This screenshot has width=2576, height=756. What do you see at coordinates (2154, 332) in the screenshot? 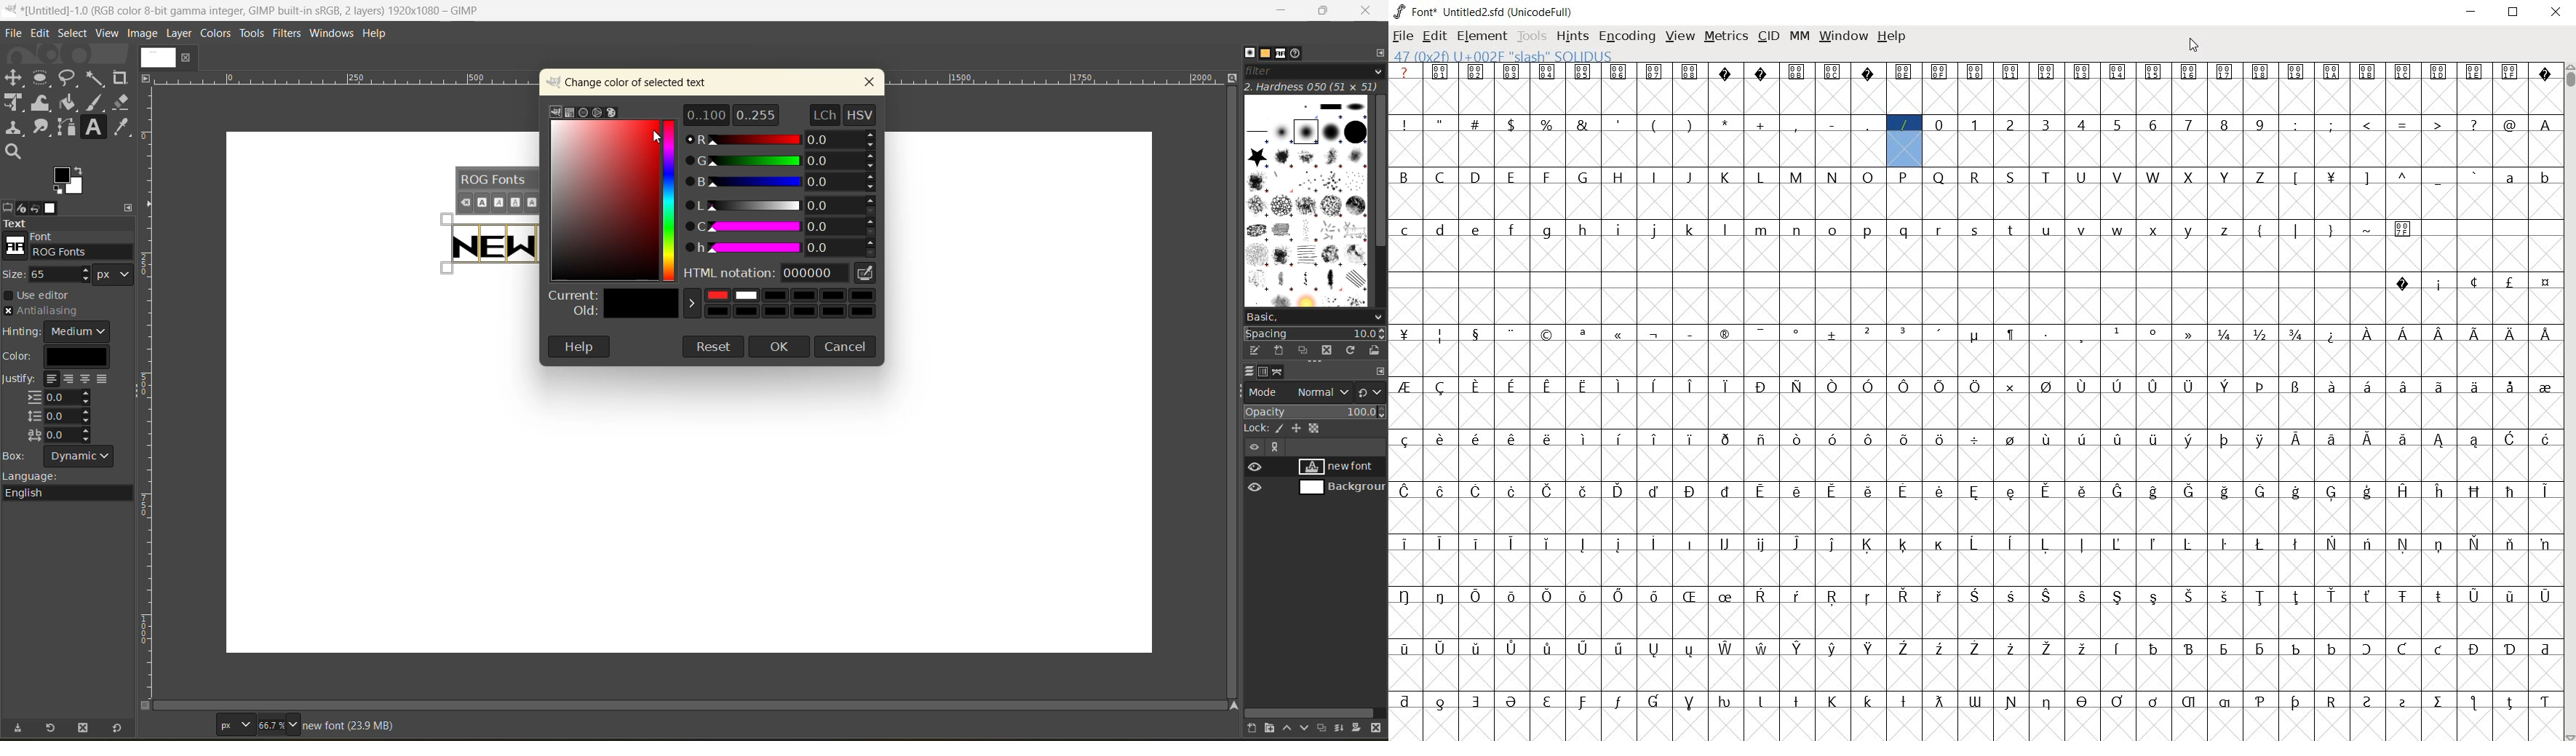
I see `glyph` at bounding box center [2154, 332].